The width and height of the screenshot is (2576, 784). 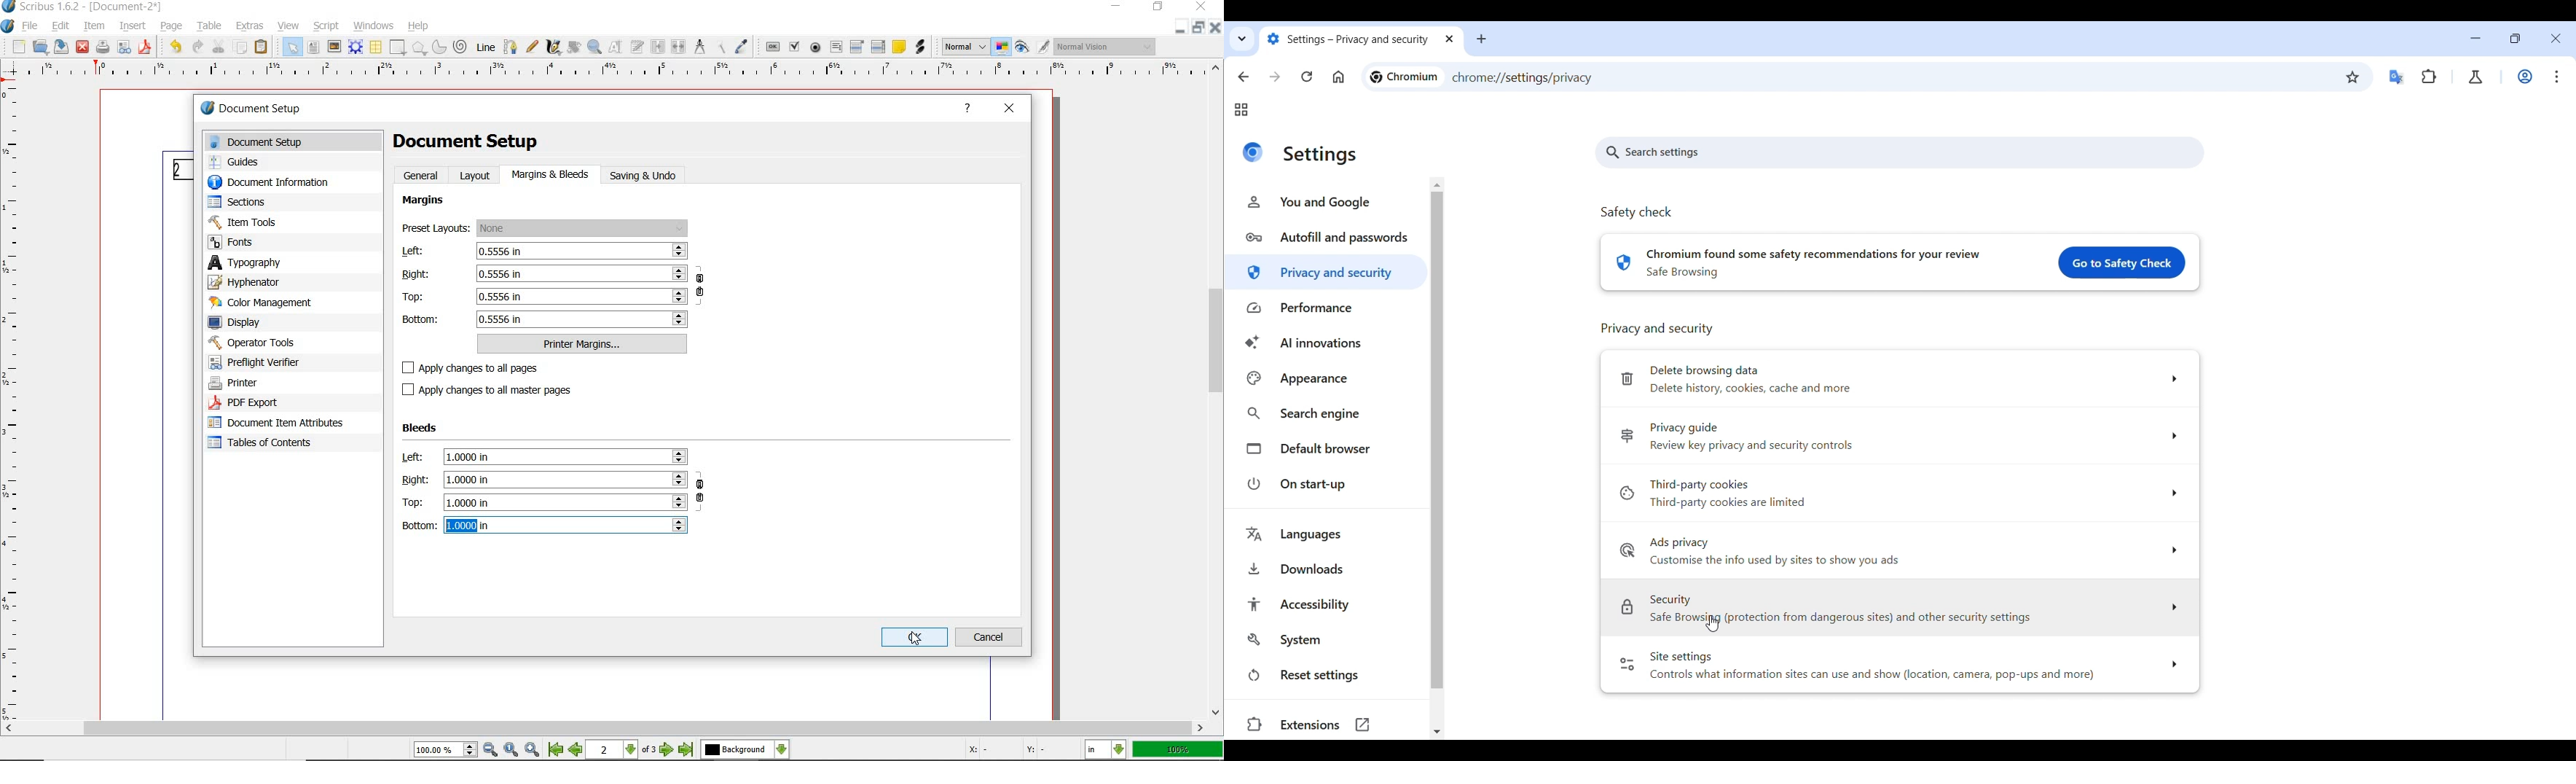 I want to click on redo, so click(x=196, y=47).